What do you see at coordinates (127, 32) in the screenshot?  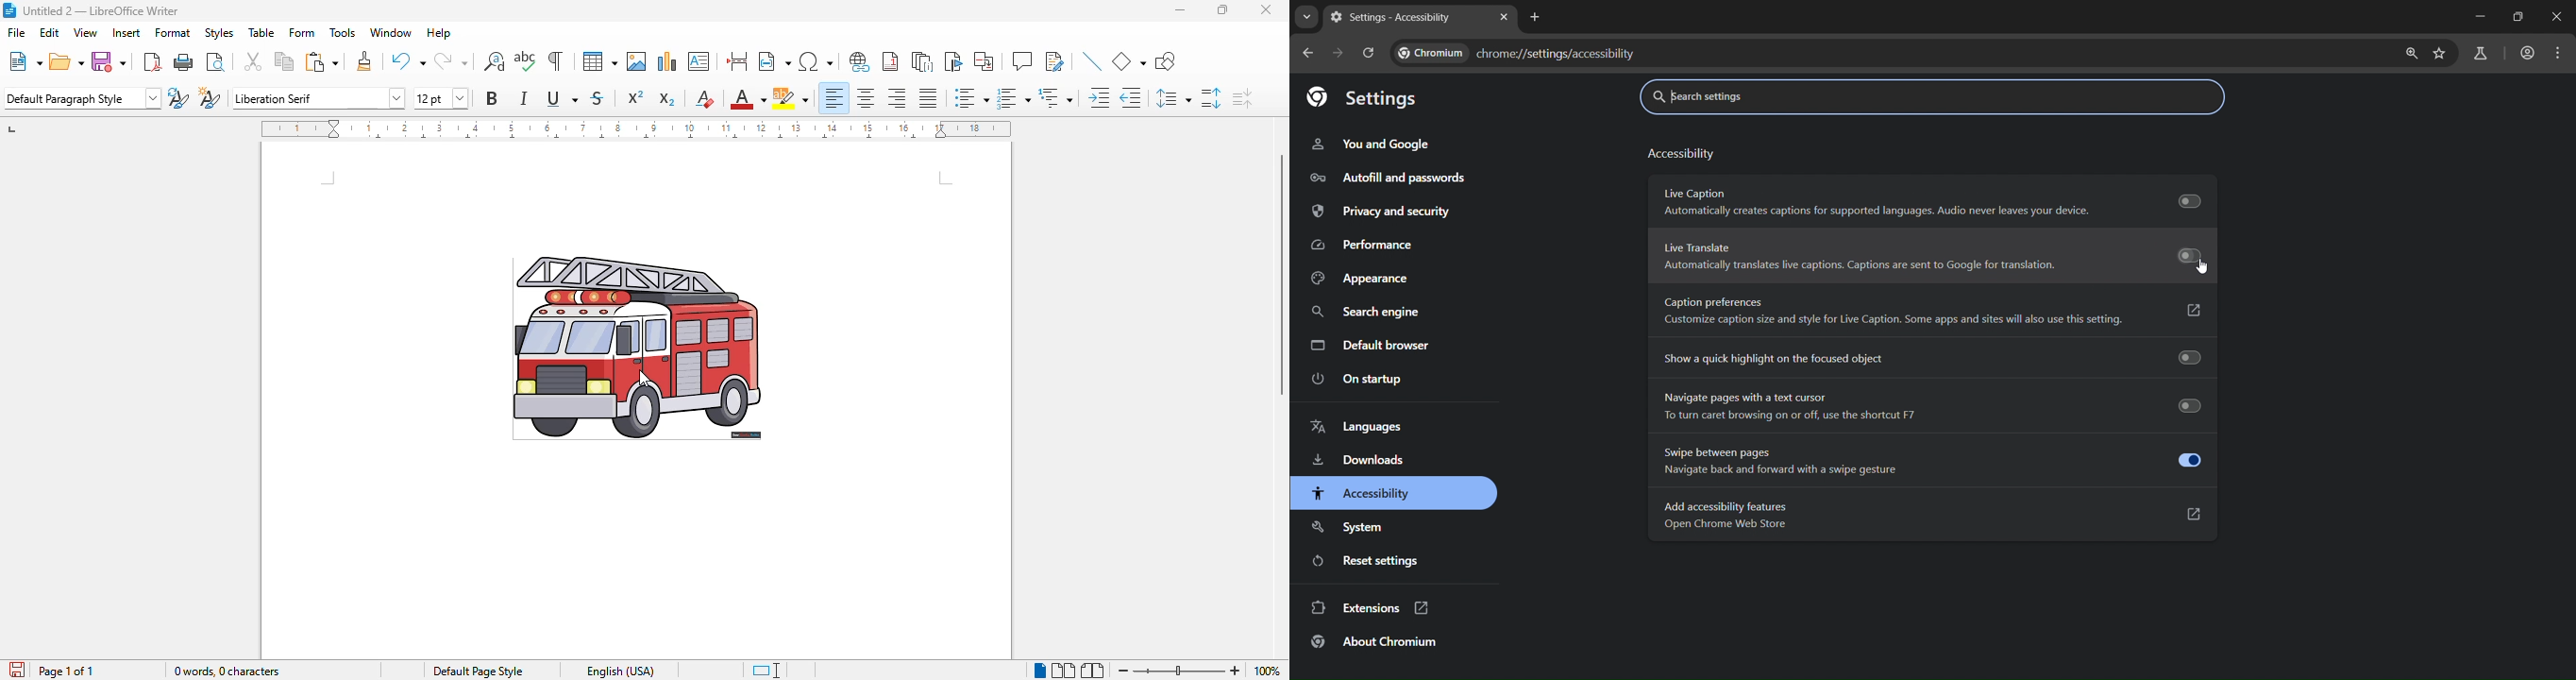 I see `insert` at bounding box center [127, 32].